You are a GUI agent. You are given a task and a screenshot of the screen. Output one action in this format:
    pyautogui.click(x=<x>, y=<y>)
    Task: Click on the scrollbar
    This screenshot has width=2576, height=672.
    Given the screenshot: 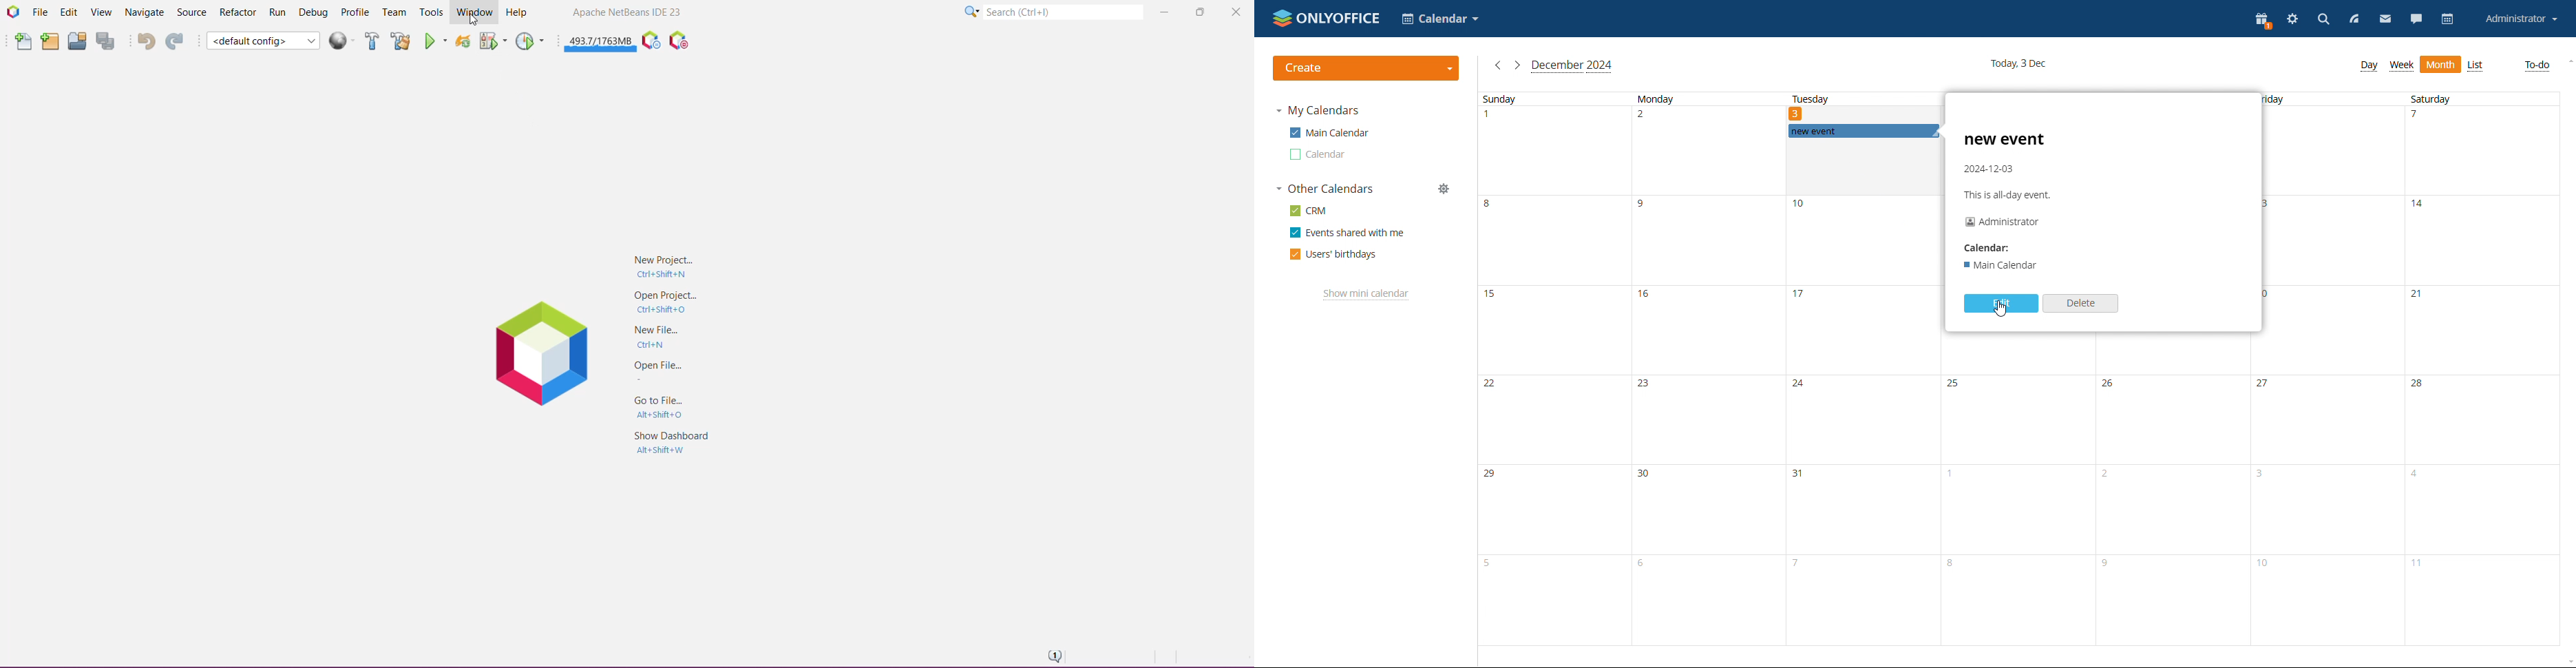 What is the action you would take?
    pyautogui.click(x=2575, y=344)
    